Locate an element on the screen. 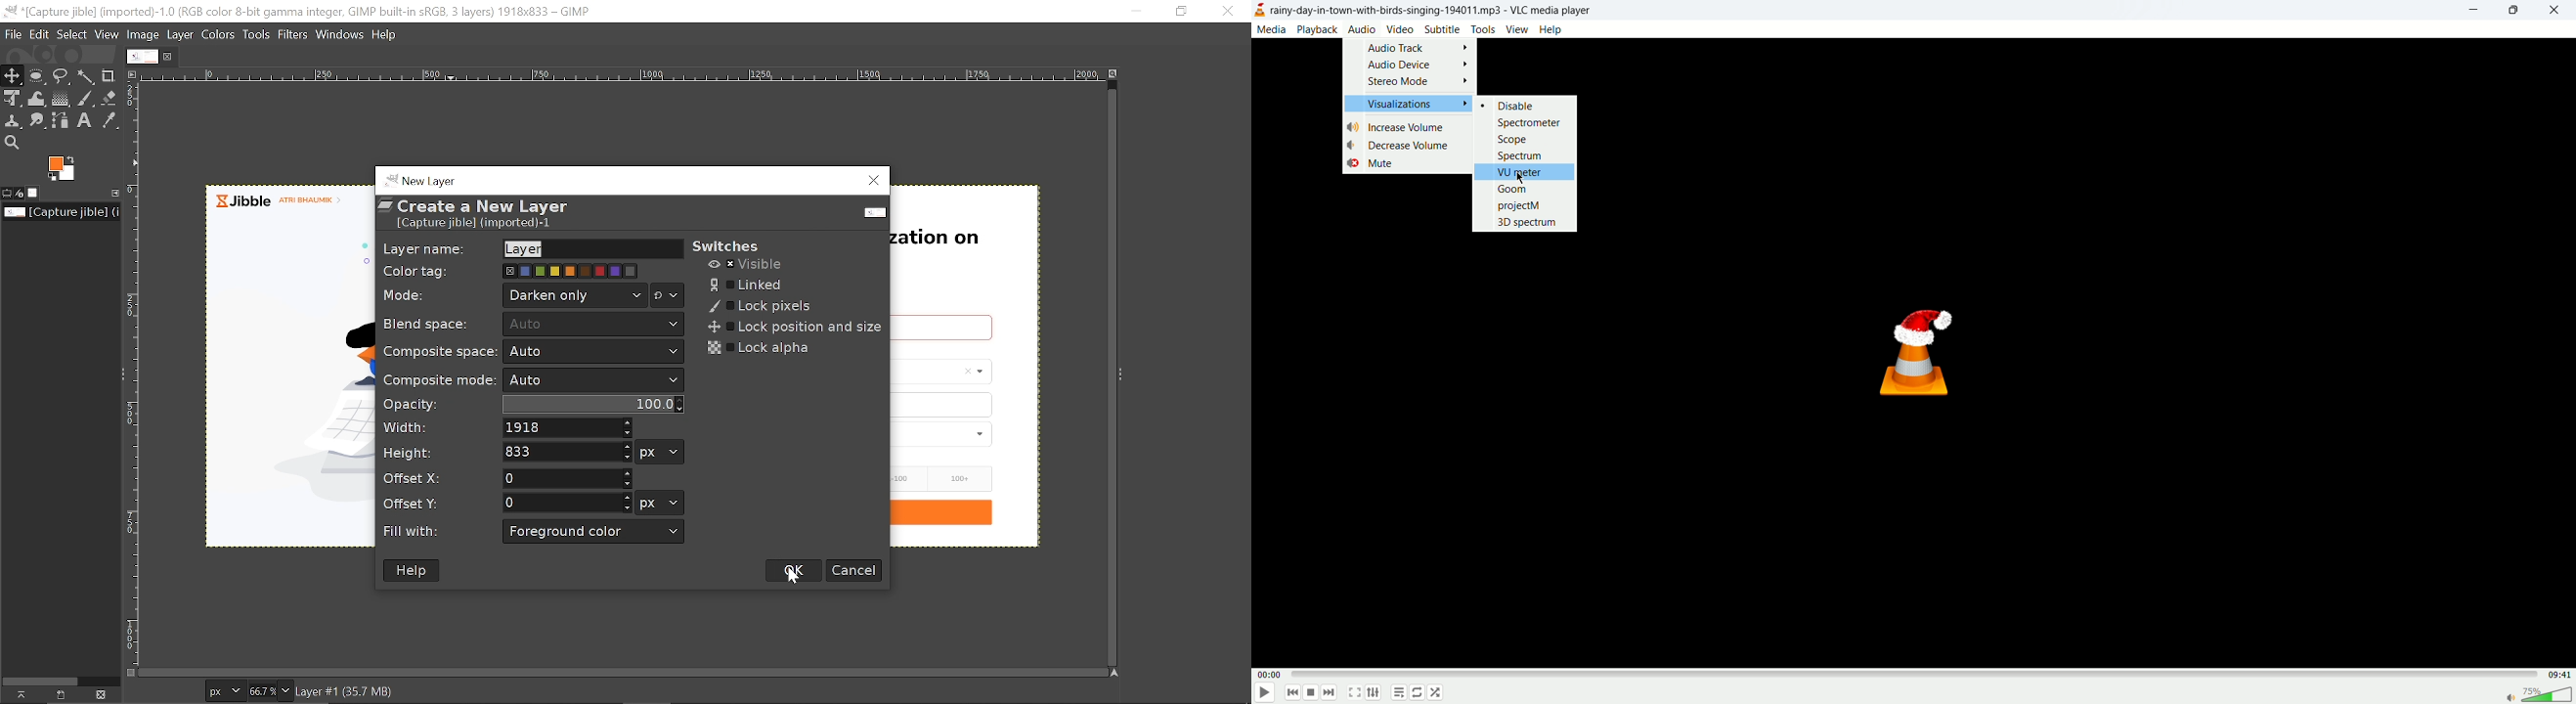  Composite mode is located at coordinates (594, 380).